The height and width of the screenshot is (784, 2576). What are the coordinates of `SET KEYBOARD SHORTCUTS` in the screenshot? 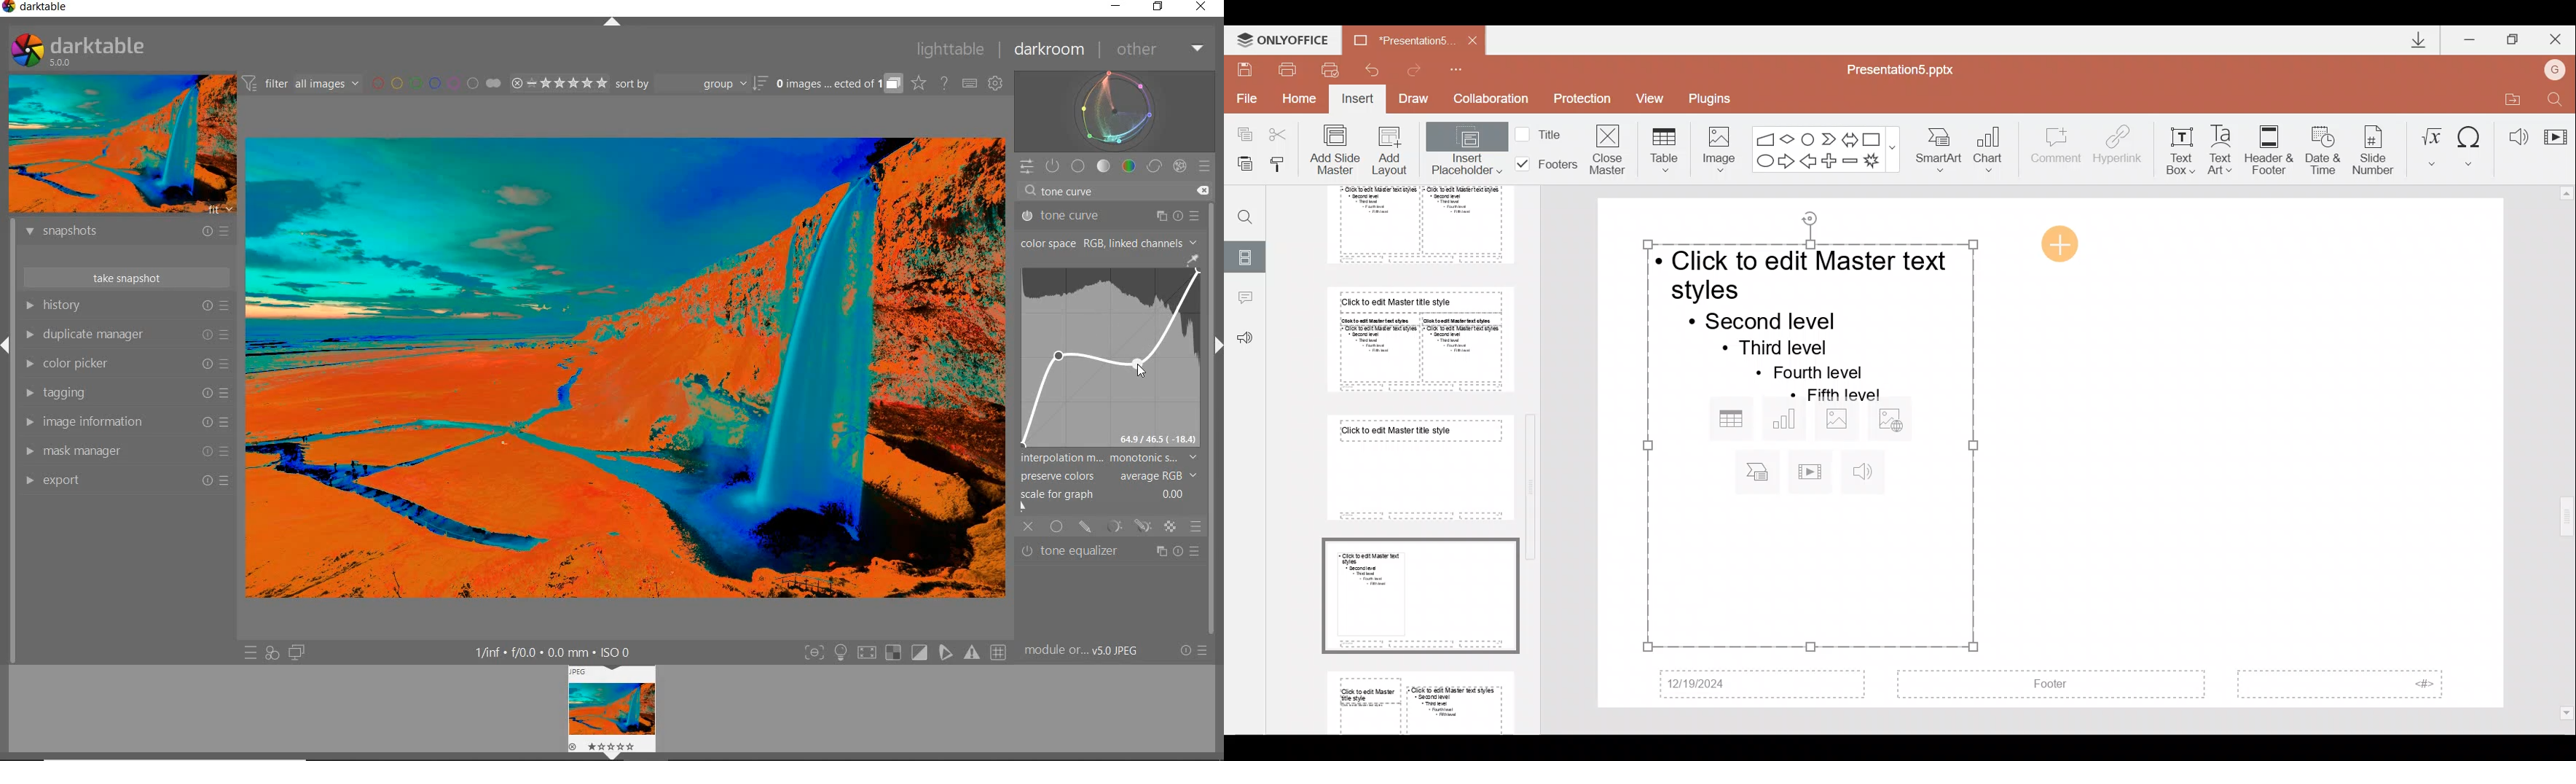 It's located at (970, 84).